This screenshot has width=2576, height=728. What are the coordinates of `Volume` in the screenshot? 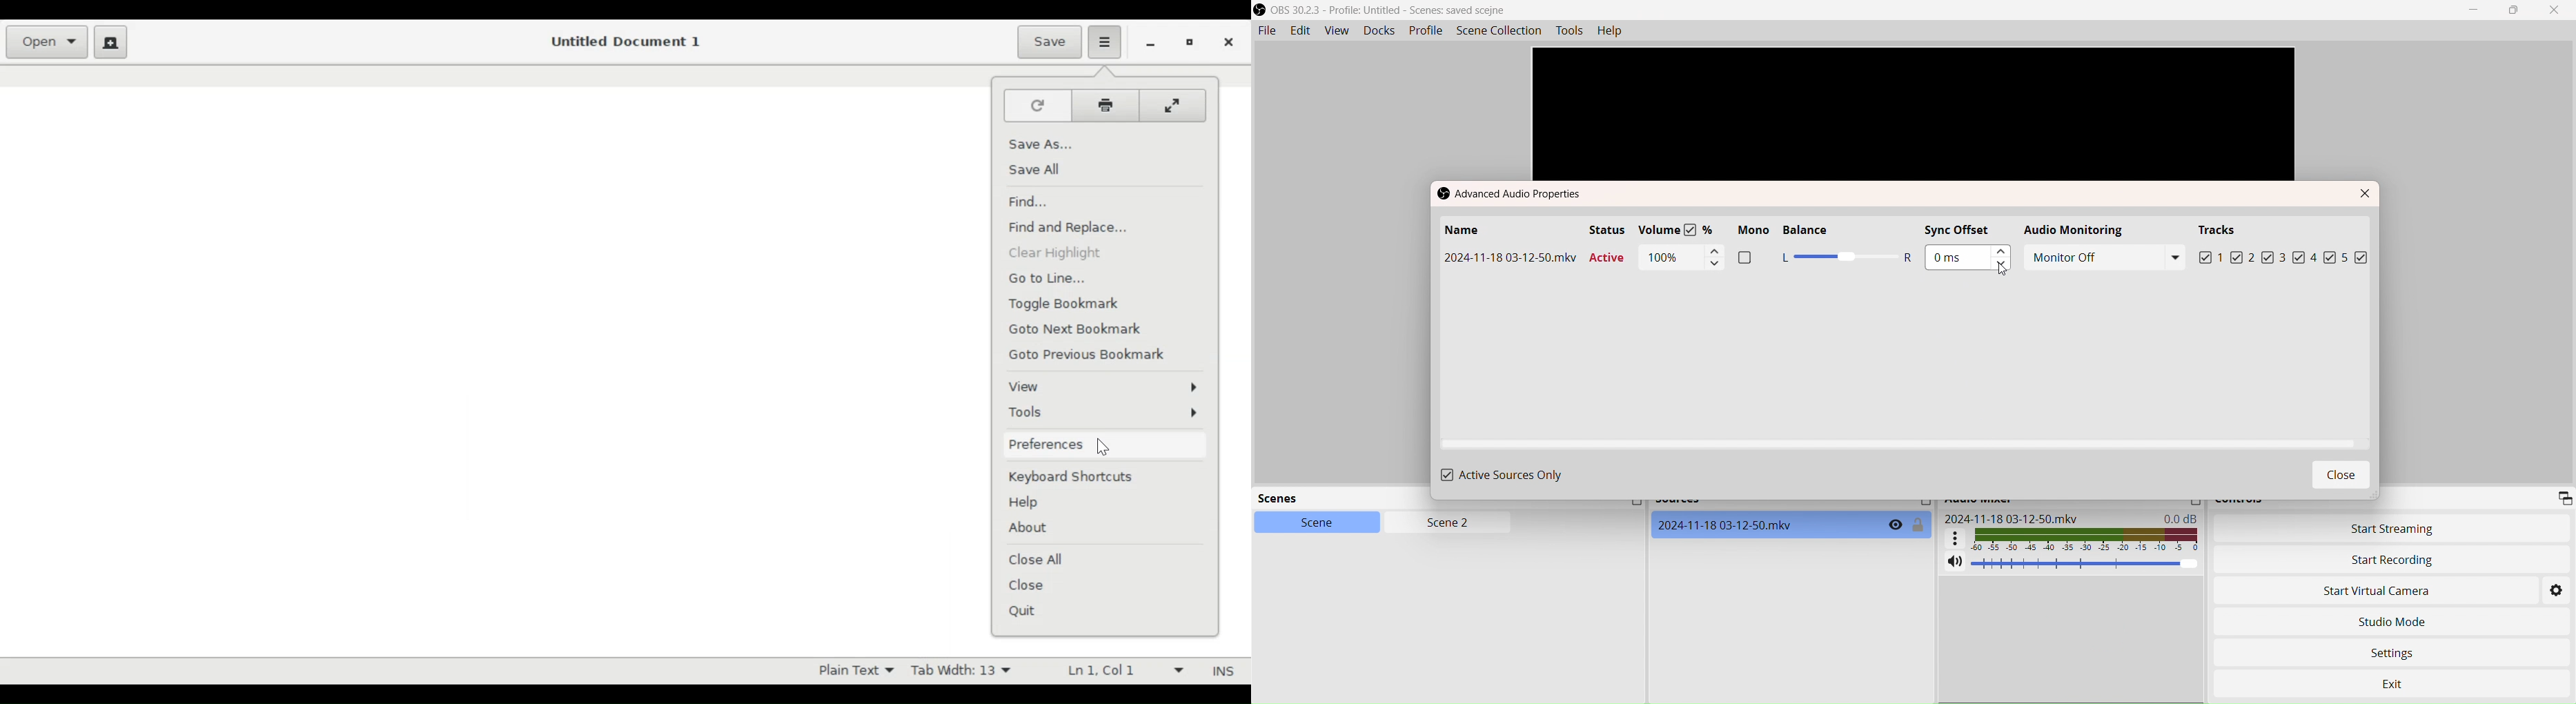 It's located at (2086, 564).